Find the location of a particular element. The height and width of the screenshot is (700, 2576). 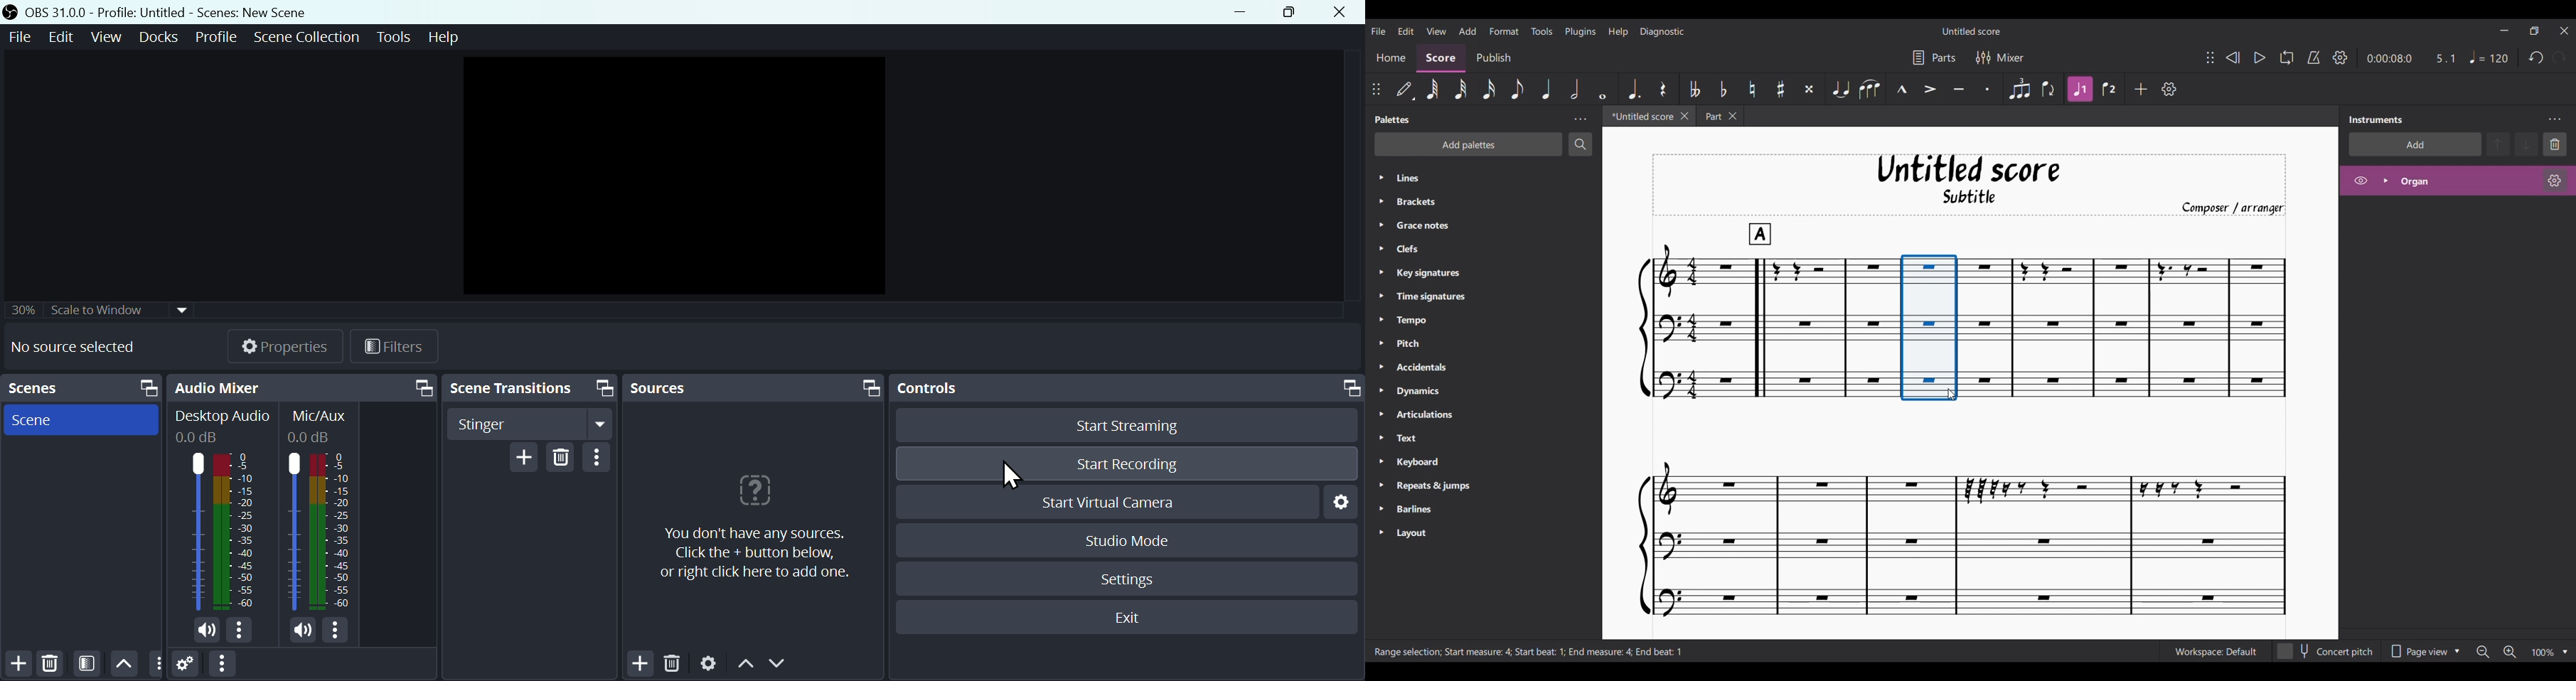

icon is located at coordinates (13, 12).